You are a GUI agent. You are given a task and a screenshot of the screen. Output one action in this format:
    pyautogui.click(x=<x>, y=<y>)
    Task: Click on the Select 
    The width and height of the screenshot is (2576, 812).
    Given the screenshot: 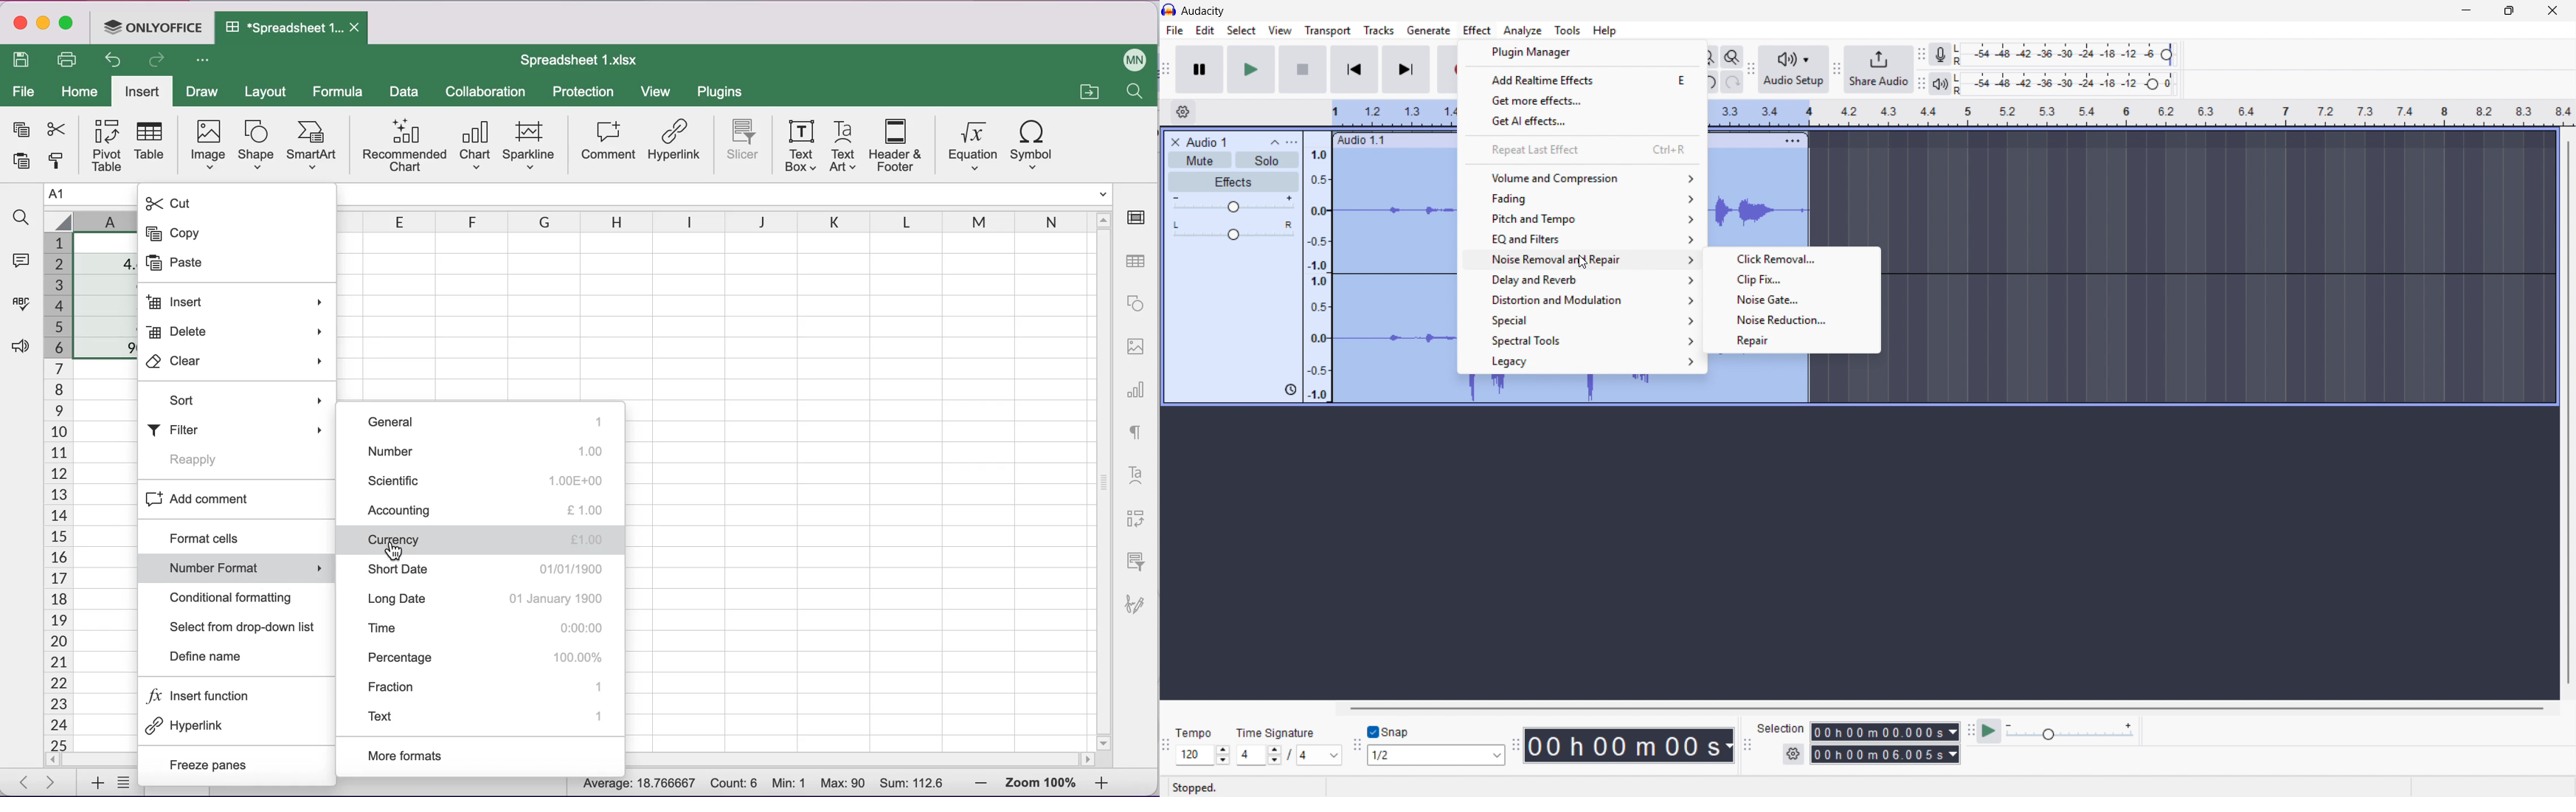 What is the action you would take?
    pyautogui.click(x=1241, y=31)
    